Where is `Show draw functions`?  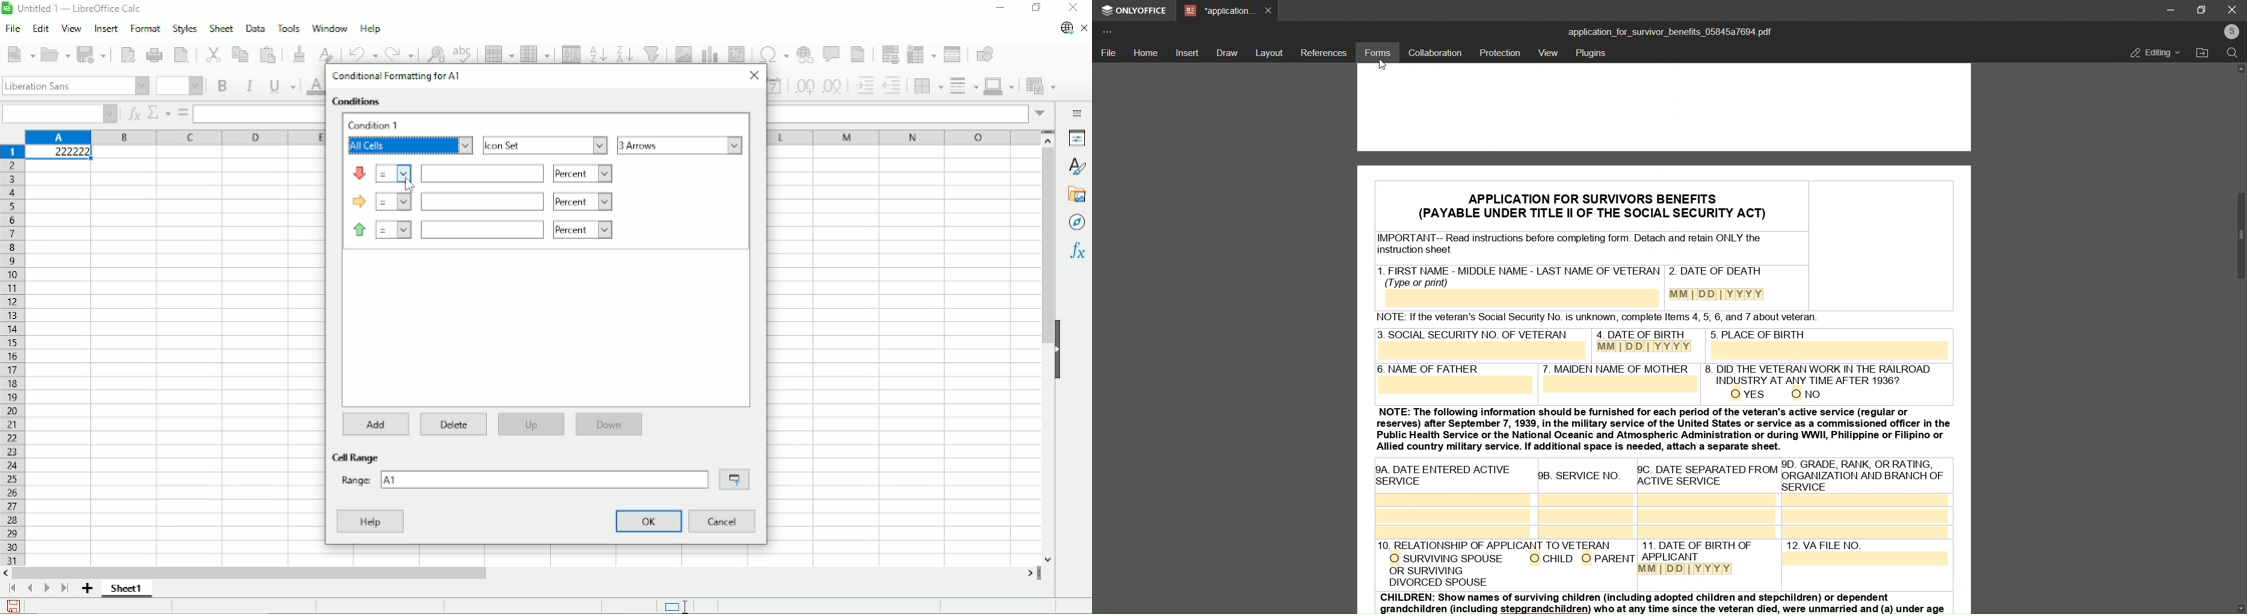
Show draw functions is located at coordinates (983, 53).